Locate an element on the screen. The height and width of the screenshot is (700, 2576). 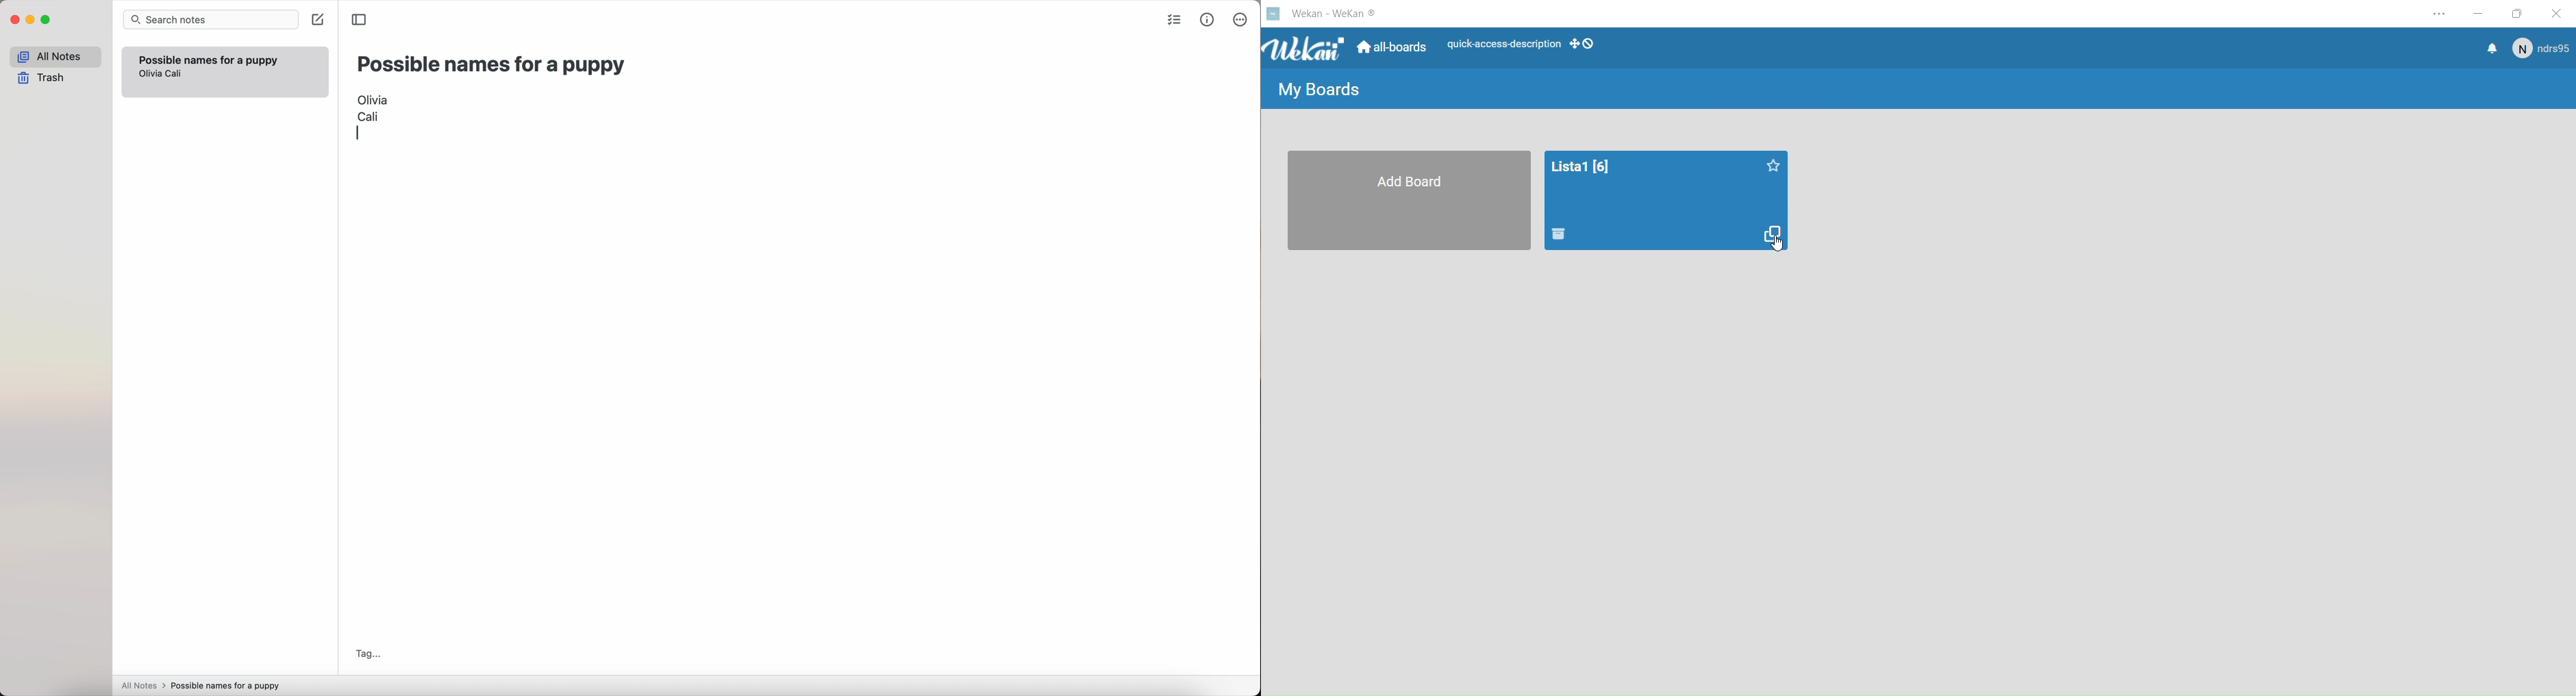
enter is located at coordinates (363, 133).